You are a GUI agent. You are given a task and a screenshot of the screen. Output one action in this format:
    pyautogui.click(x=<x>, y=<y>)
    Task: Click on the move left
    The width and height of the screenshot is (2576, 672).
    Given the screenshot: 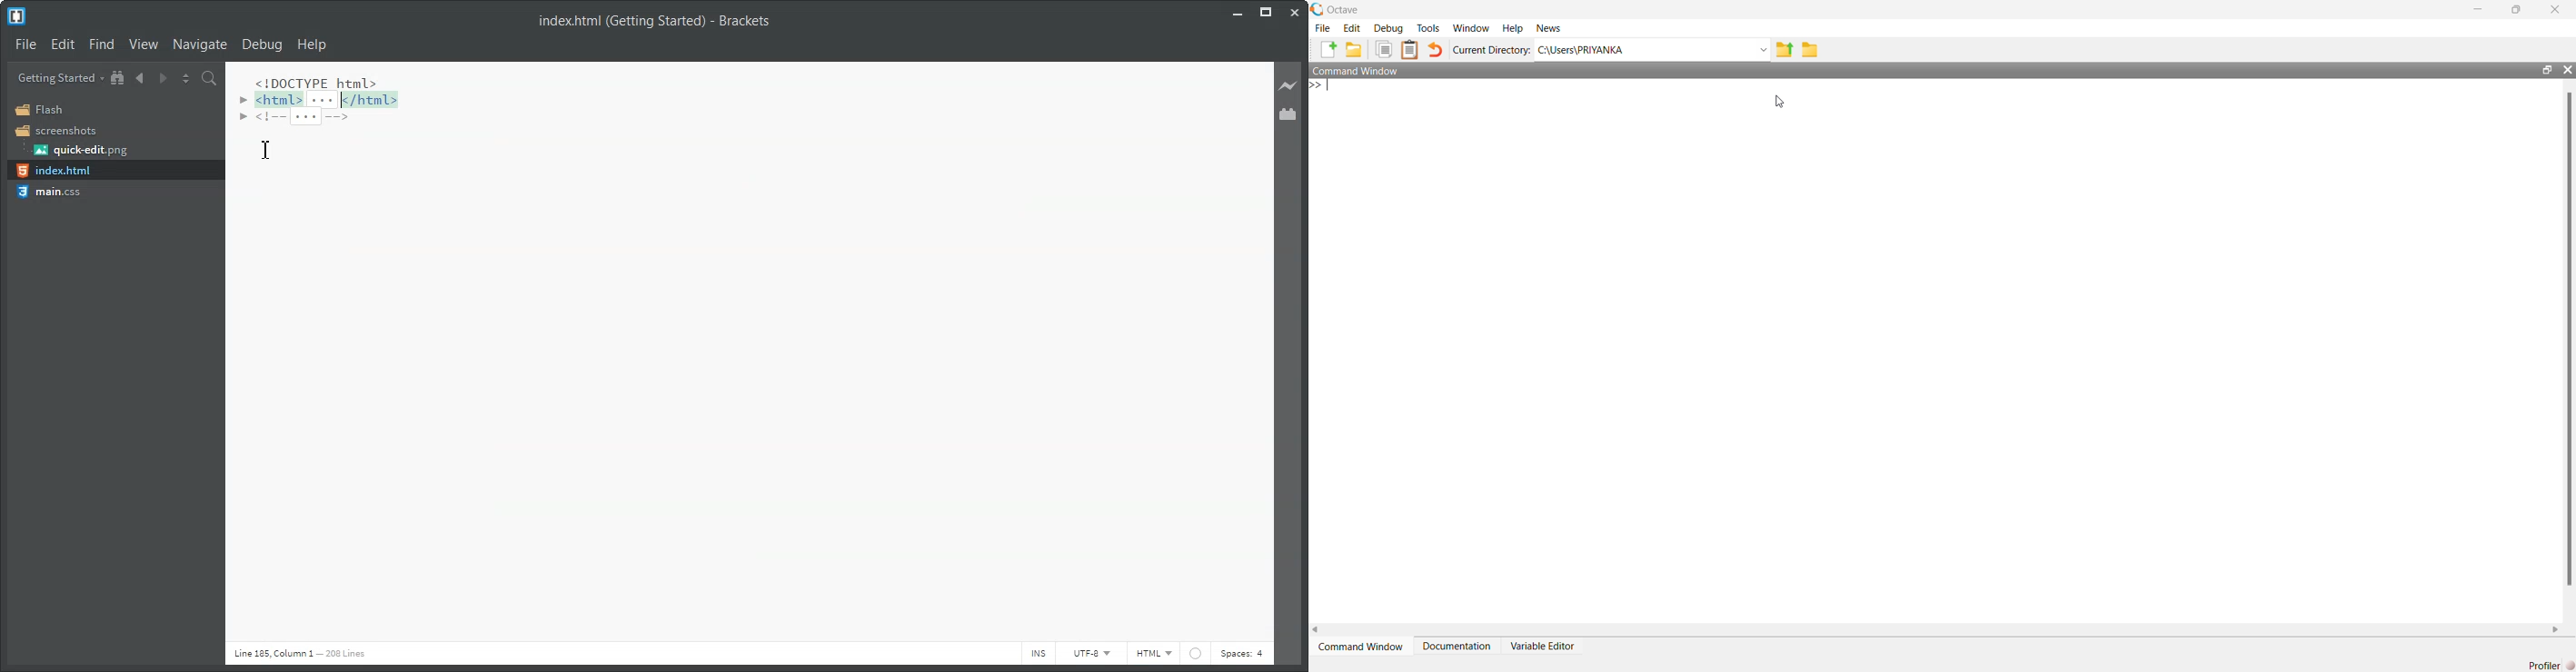 What is the action you would take?
    pyautogui.click(x=1316, y=627)
    